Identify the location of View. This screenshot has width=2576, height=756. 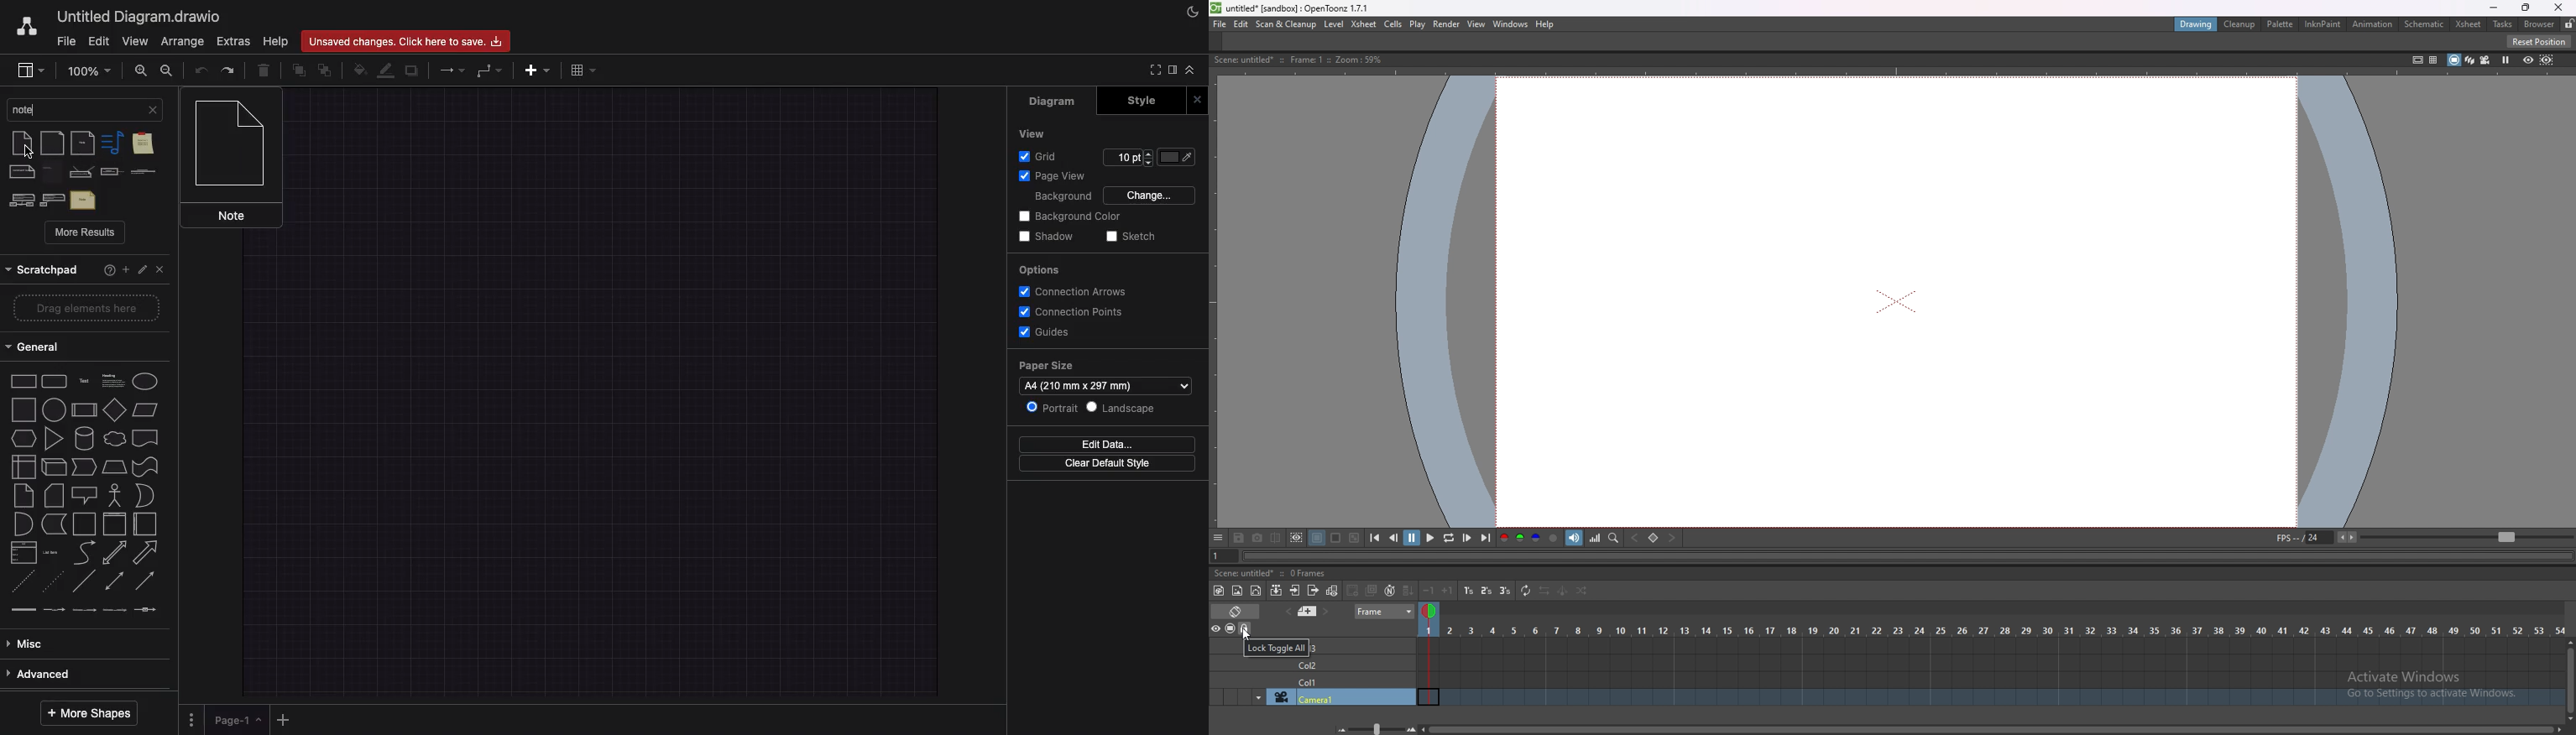
(134, 41).